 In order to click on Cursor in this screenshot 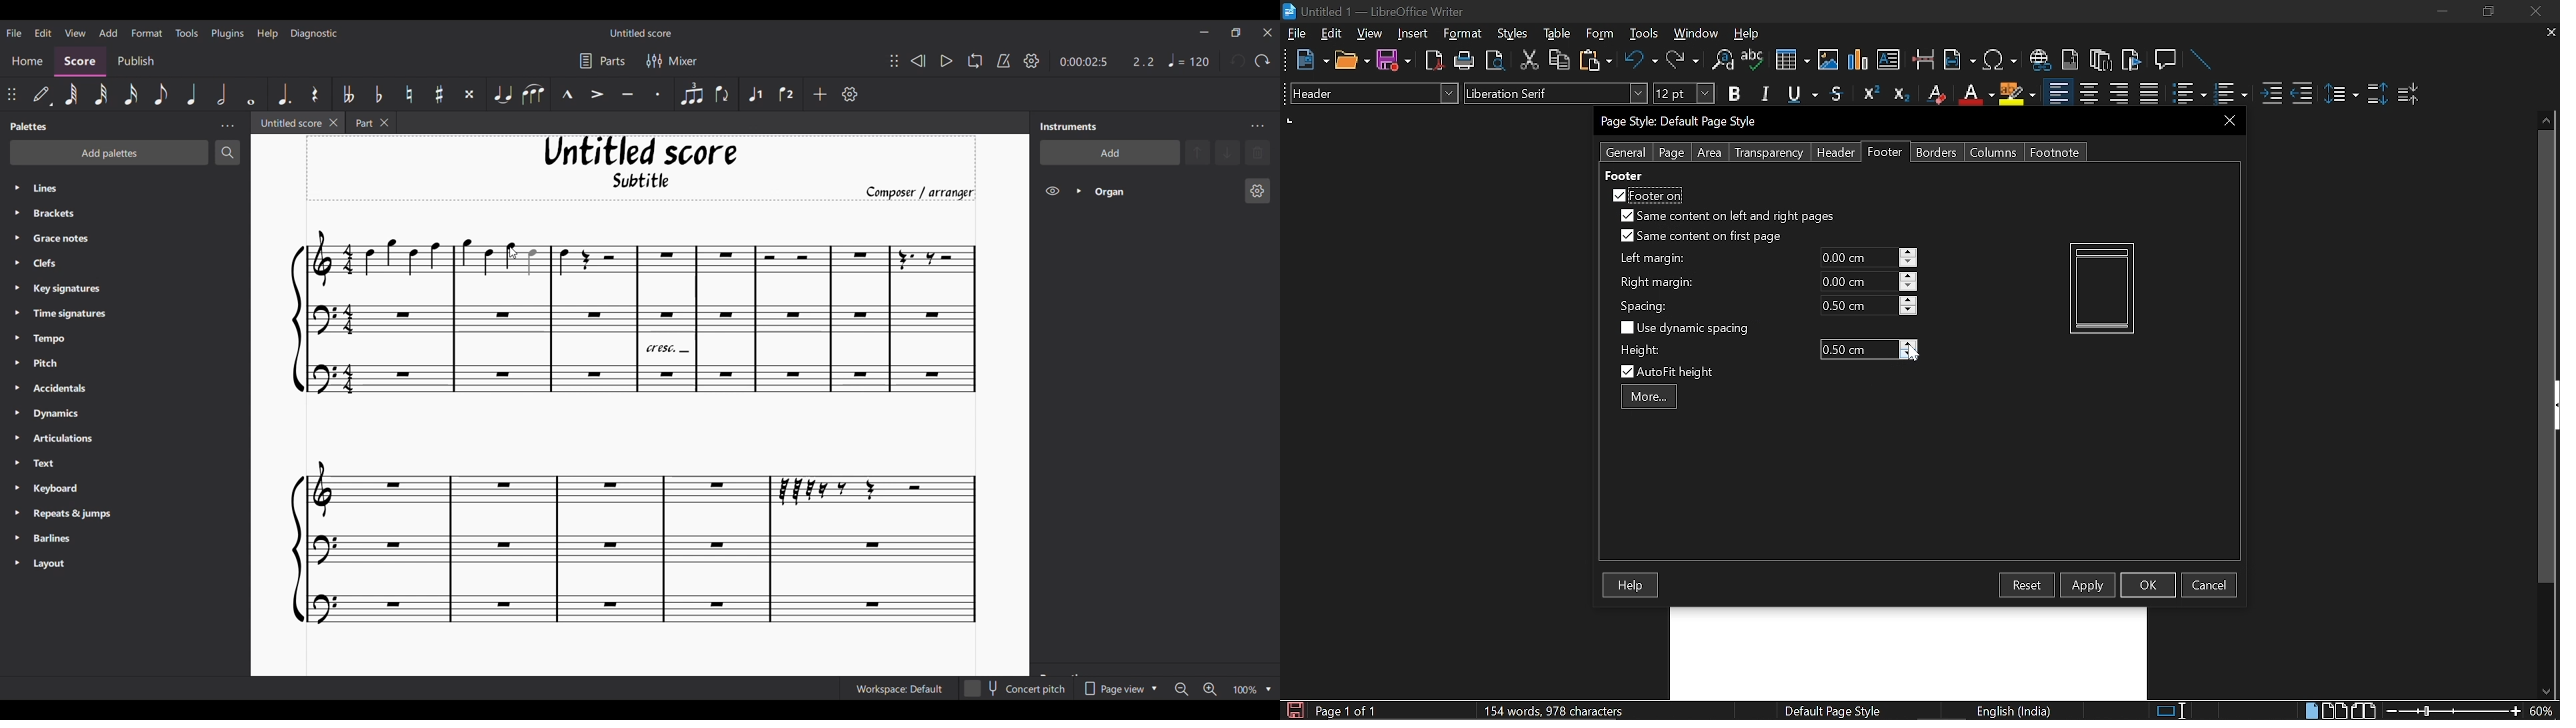, I will do `click(1913, 353)`.